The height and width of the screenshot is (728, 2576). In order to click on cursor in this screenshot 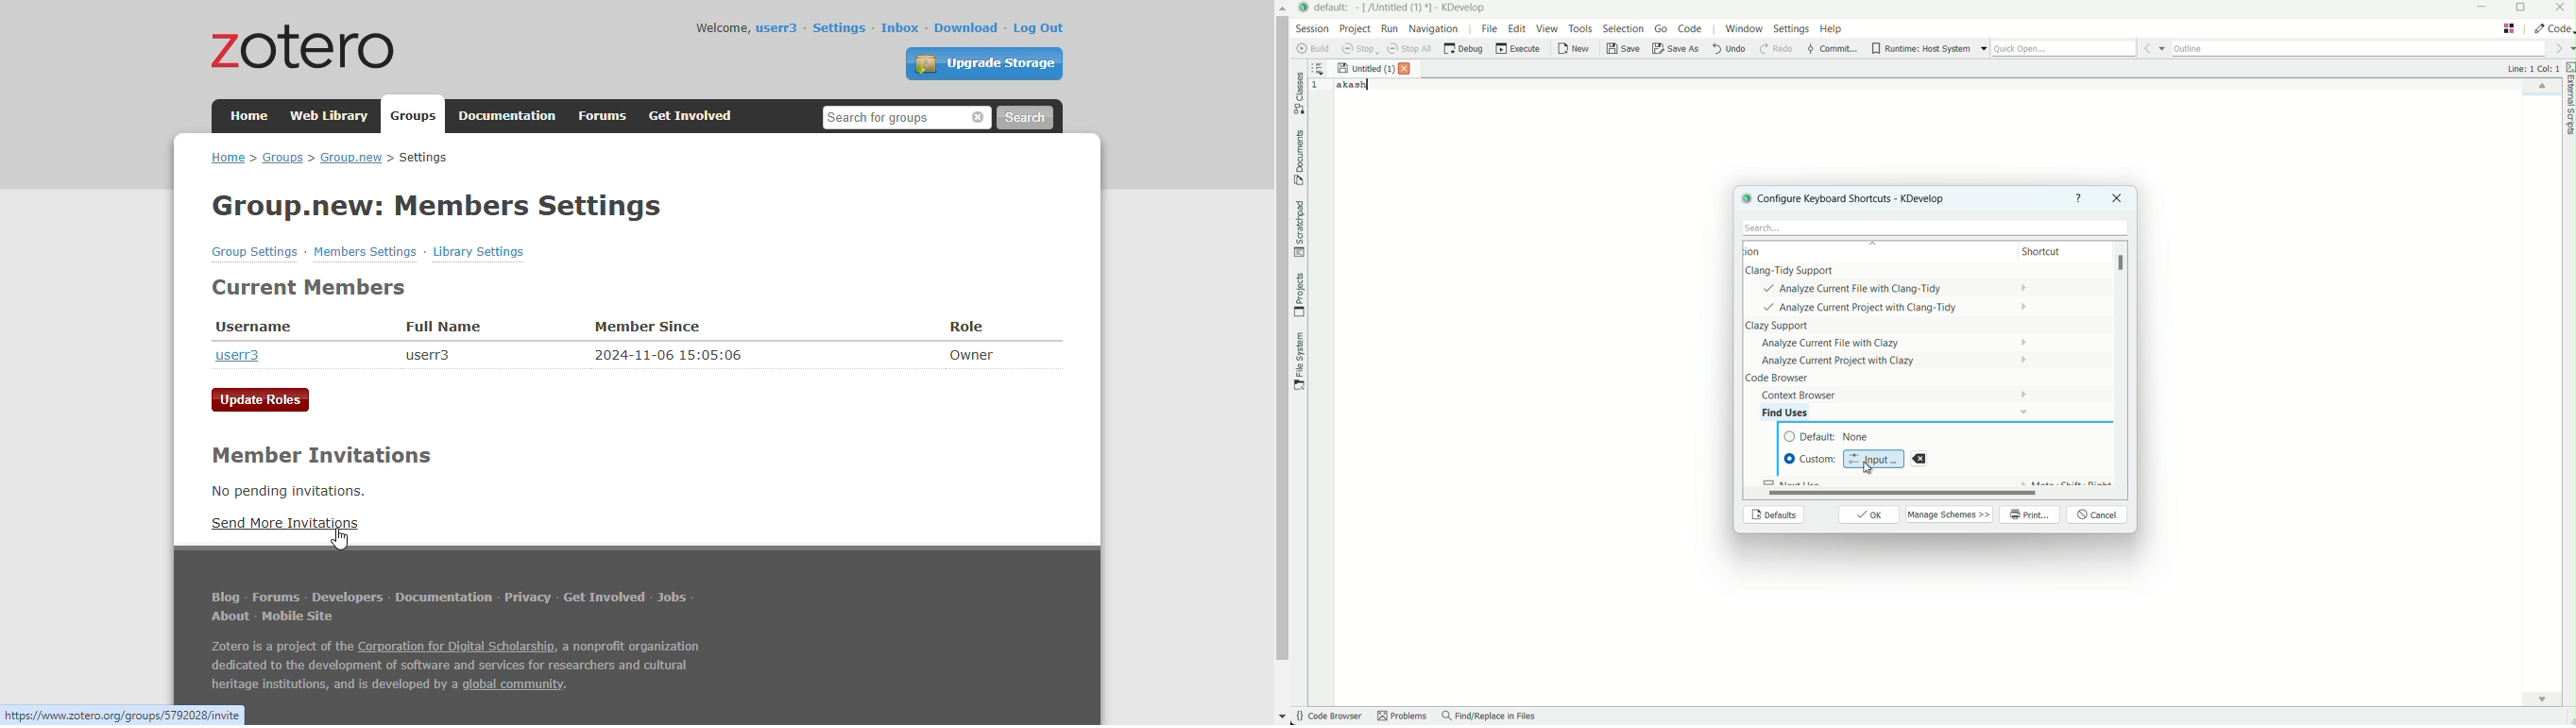, I will do `click(340, 539)`.